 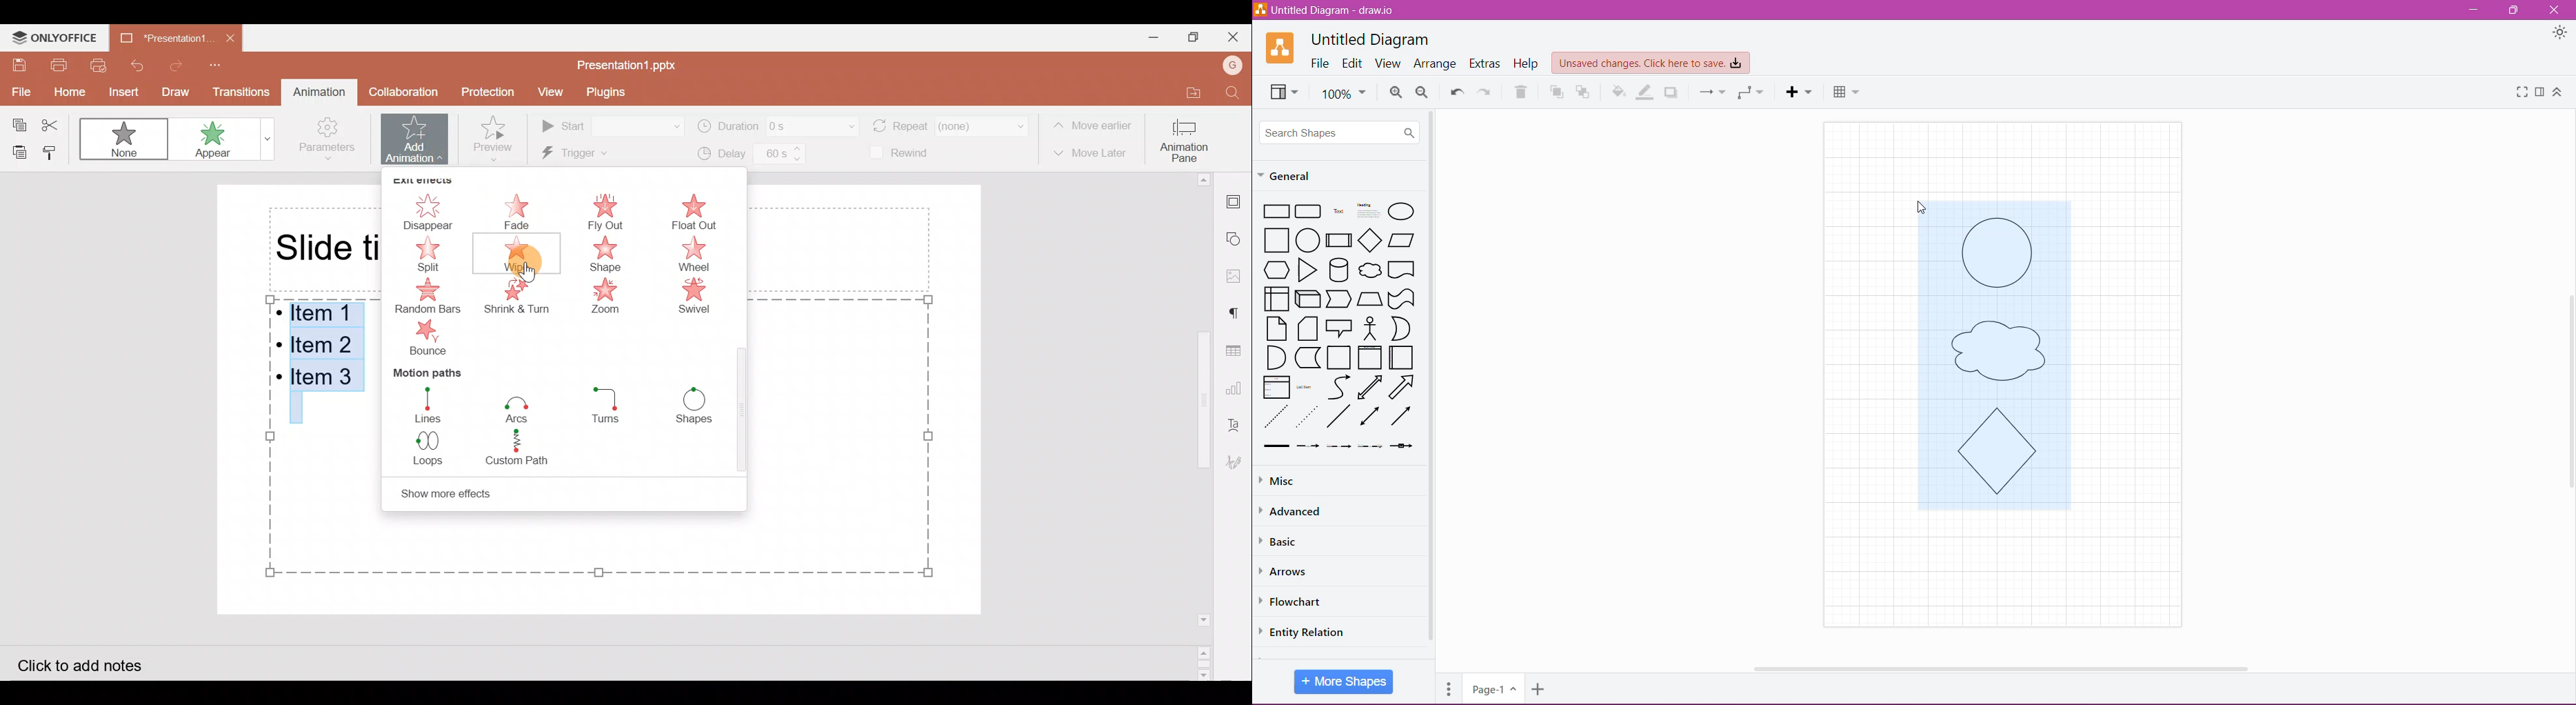 I want to click on Motion paths, so click(x=439, y=371).